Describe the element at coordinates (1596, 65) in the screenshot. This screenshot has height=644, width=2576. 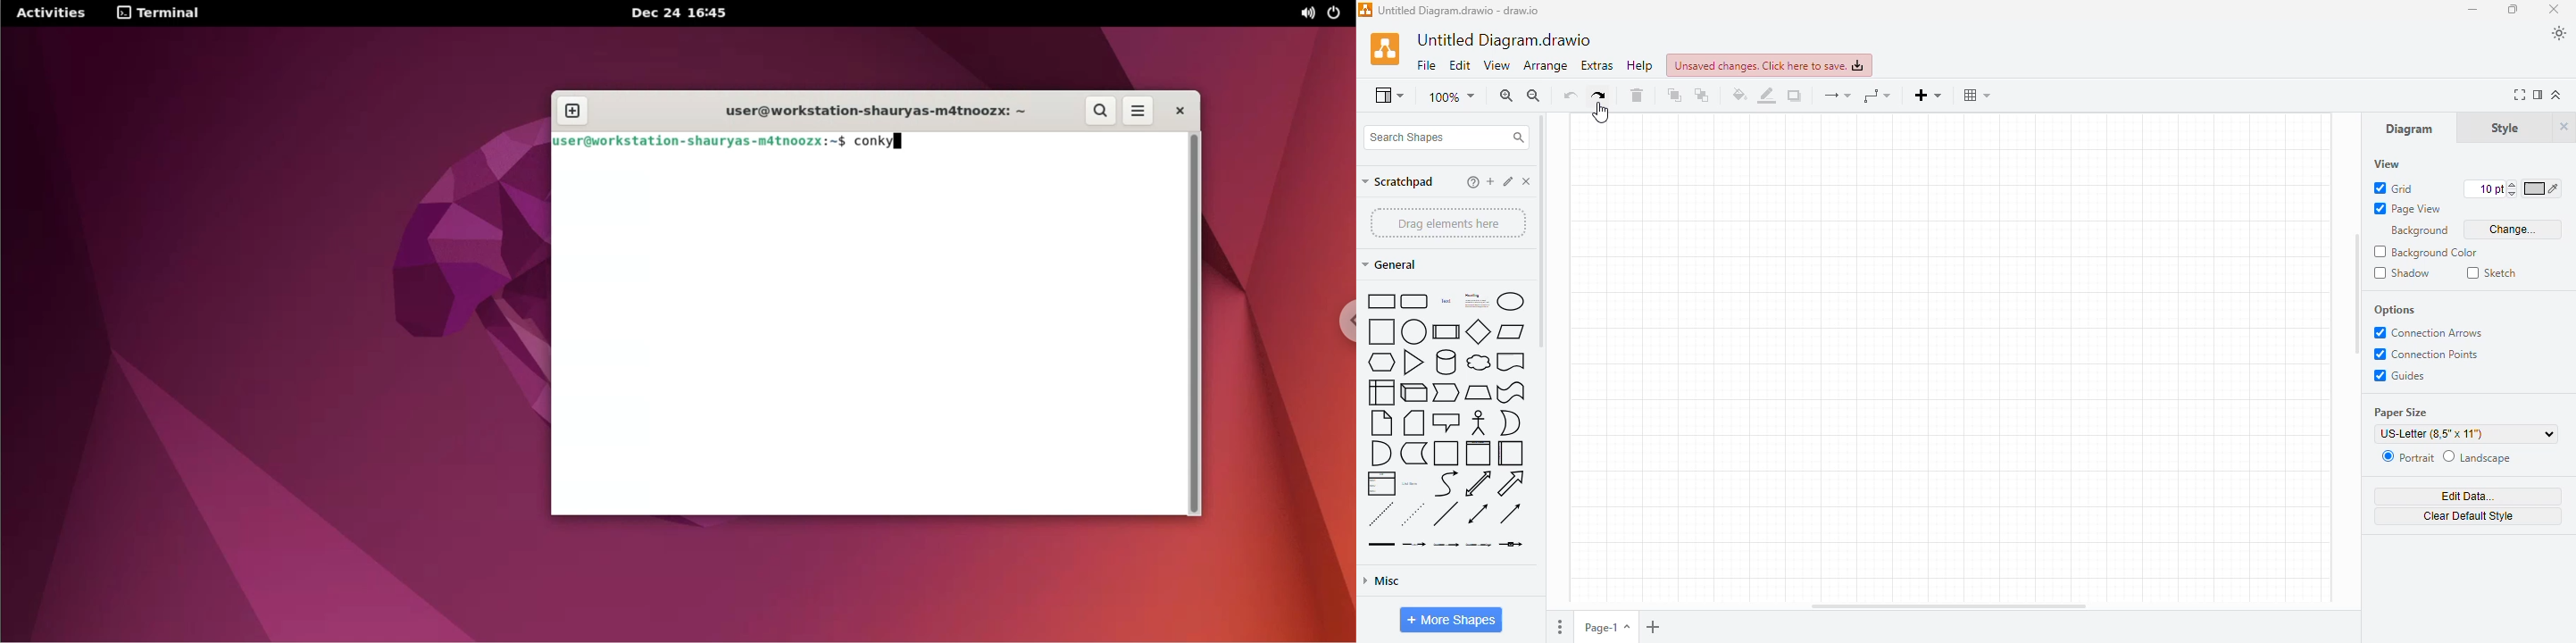
I see `extras` at that location.